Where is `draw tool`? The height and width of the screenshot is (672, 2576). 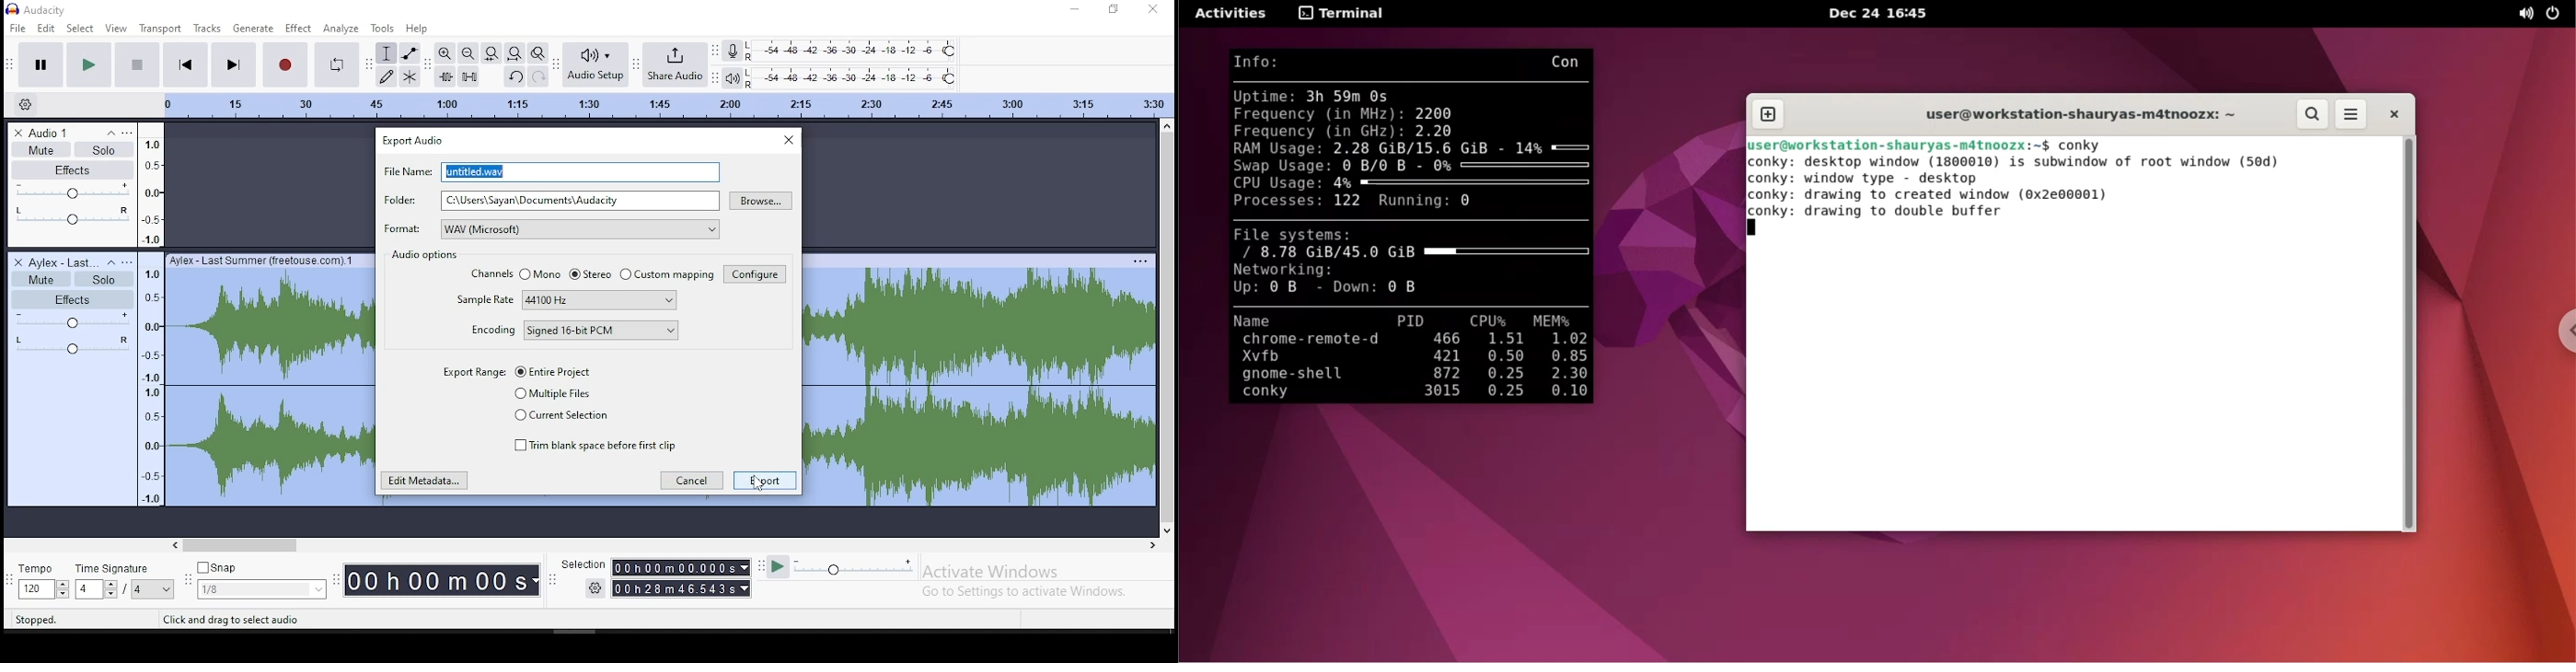 draw tool is located at coordinates (386, 76).